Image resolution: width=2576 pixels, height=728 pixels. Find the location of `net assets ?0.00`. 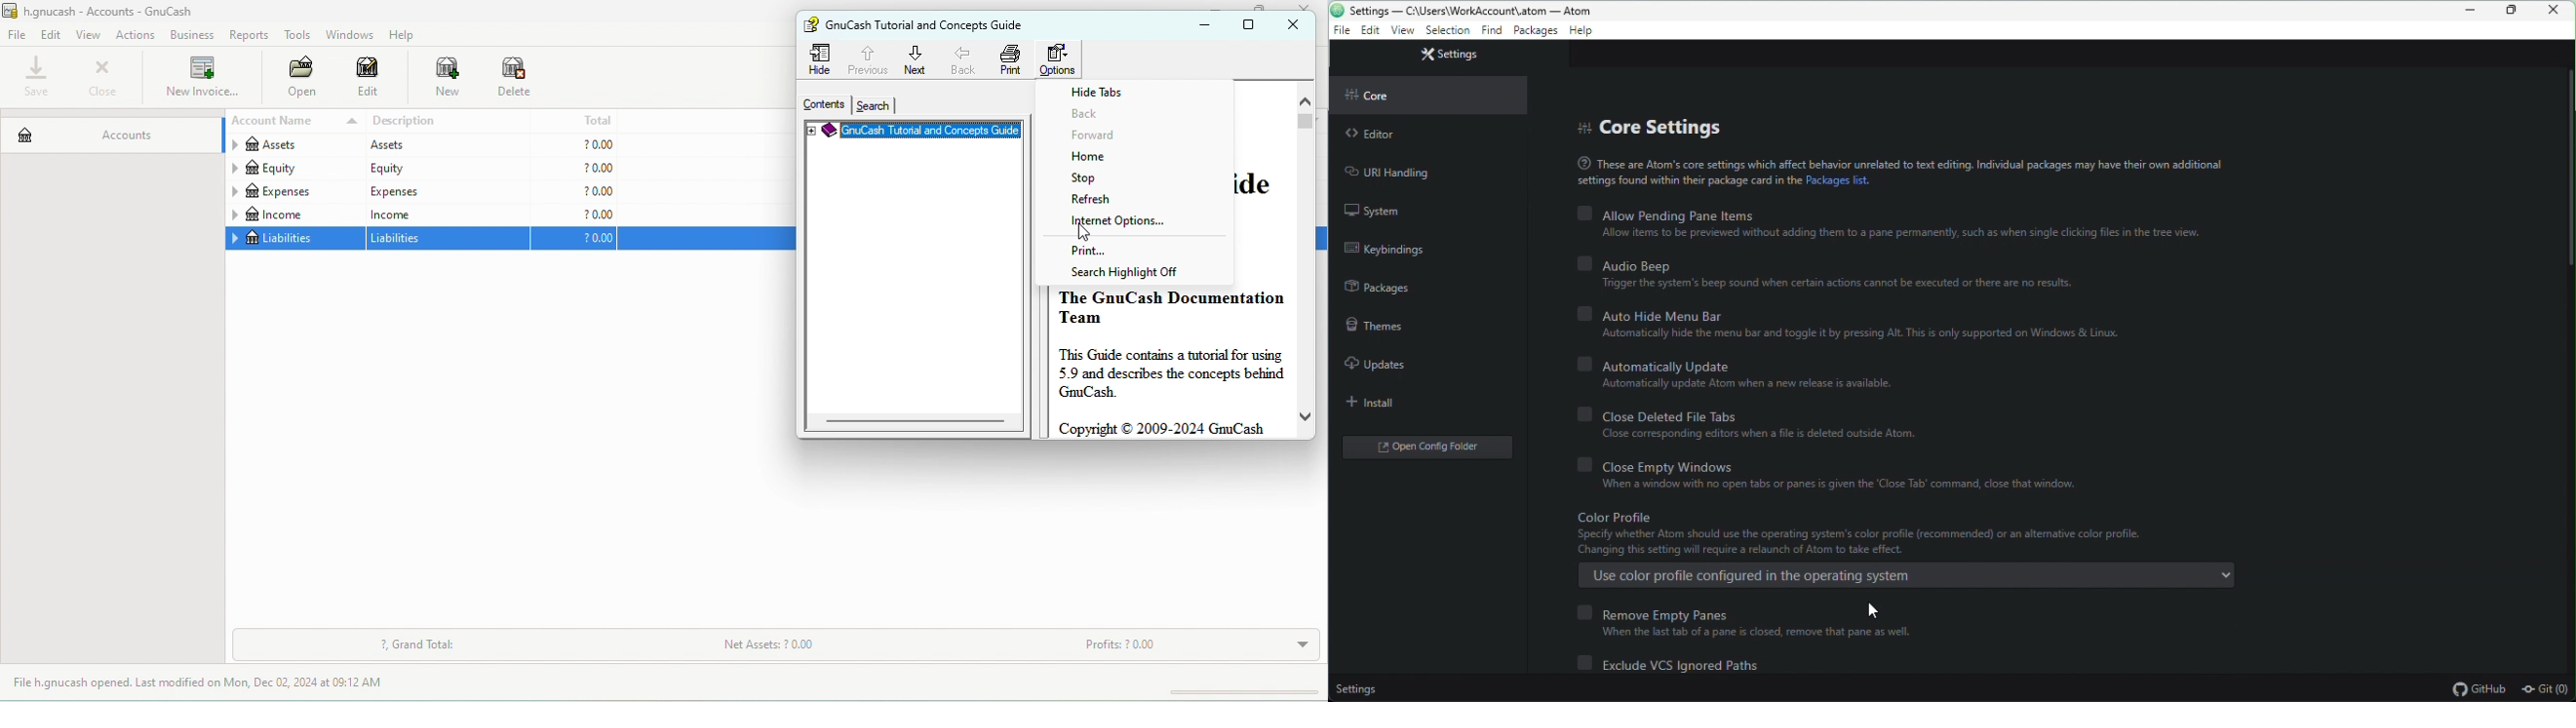

net assets ?0.00 is located at coordinates (829, 648).